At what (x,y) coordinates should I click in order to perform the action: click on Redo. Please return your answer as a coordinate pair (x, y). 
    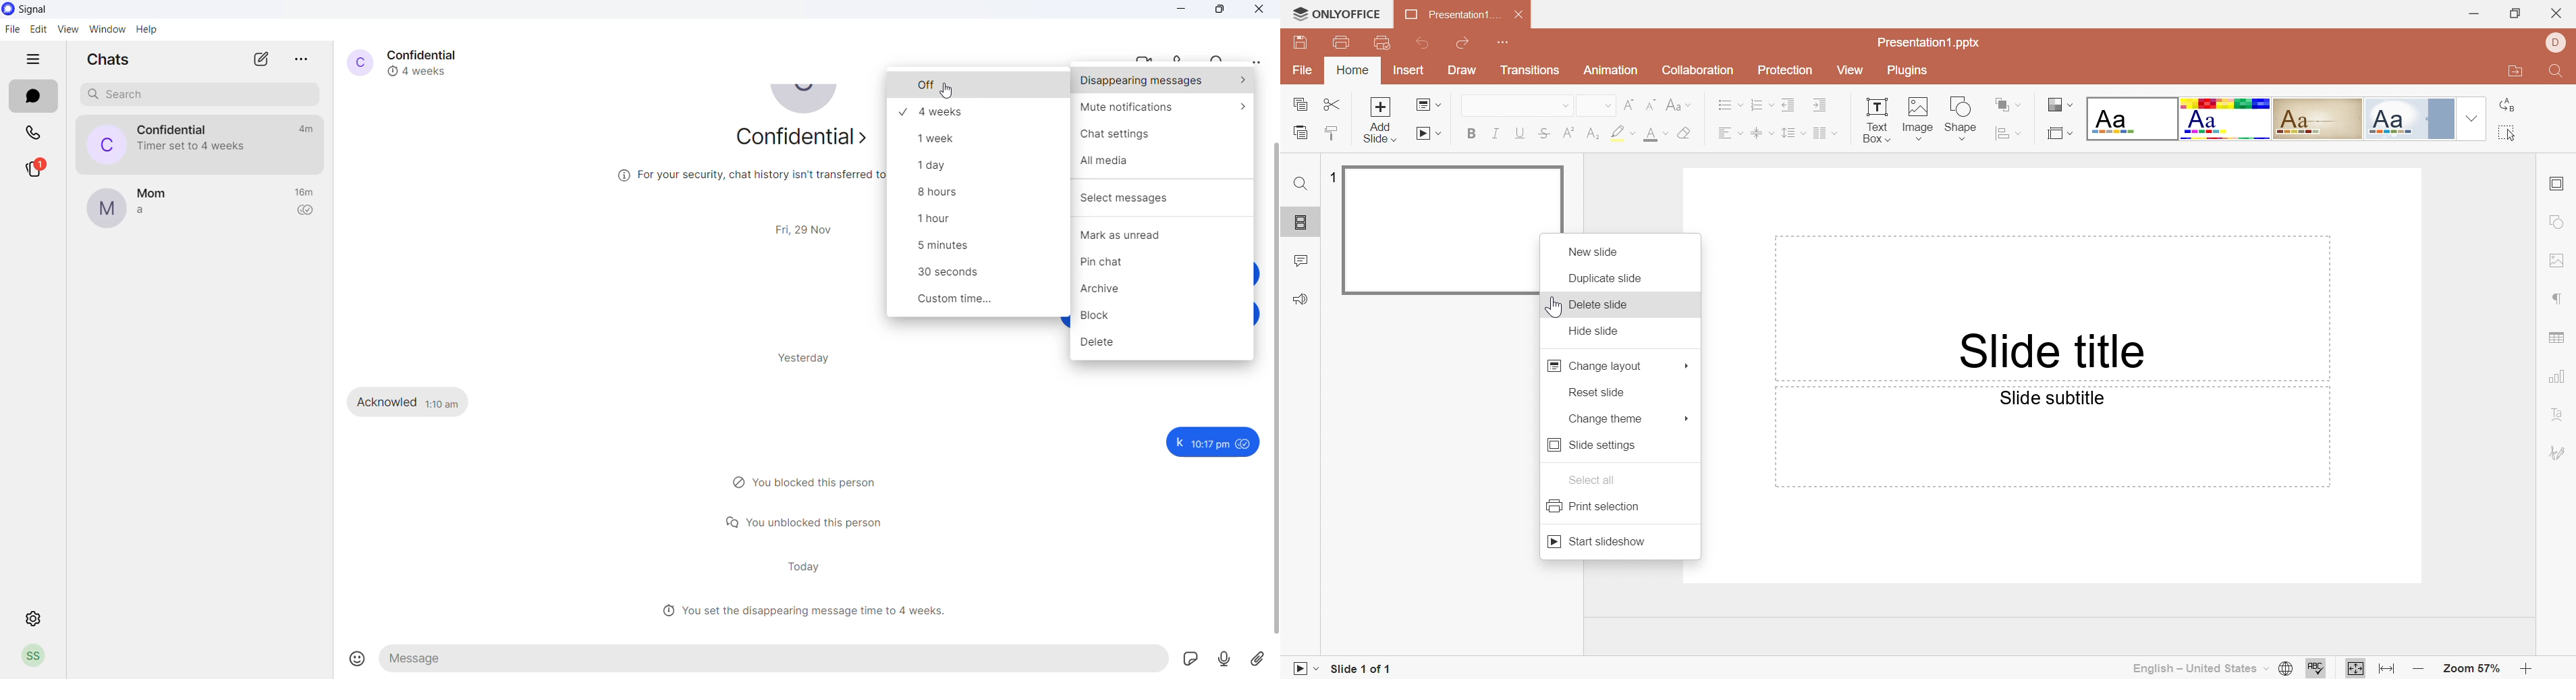
    Looking at the image, I should click on (1463, 43).